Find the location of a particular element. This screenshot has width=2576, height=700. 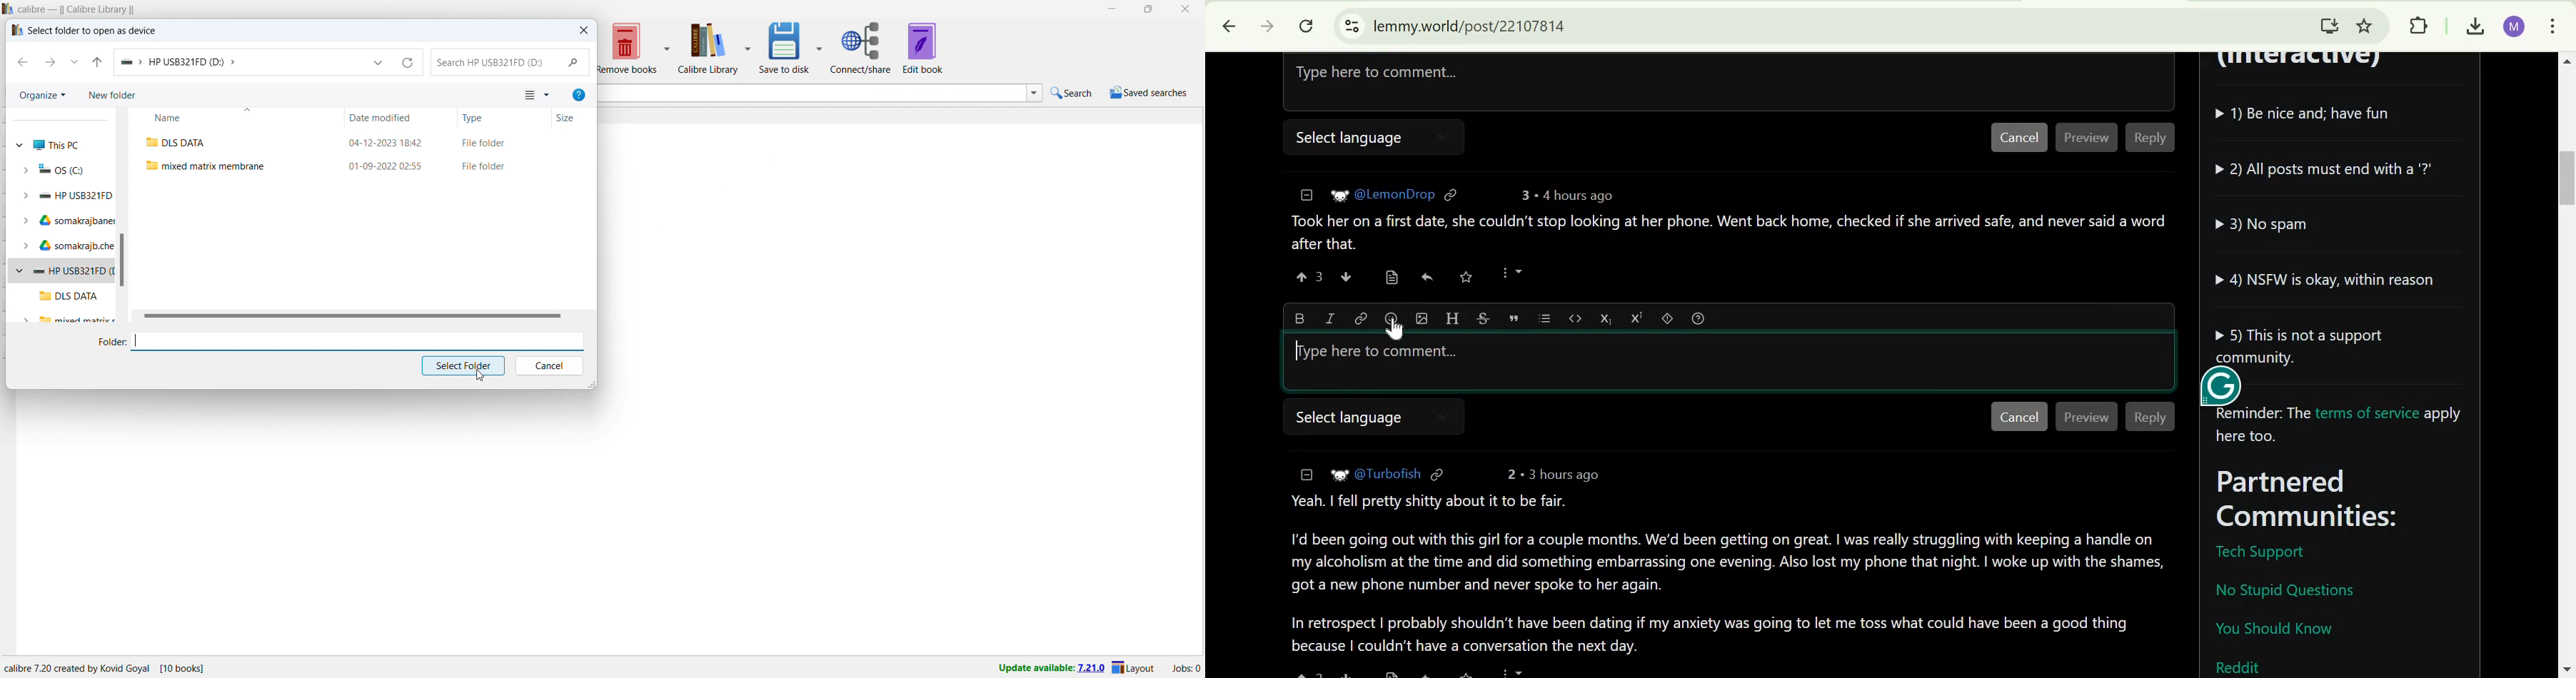

sort by name is located at coordinates (236, 116).